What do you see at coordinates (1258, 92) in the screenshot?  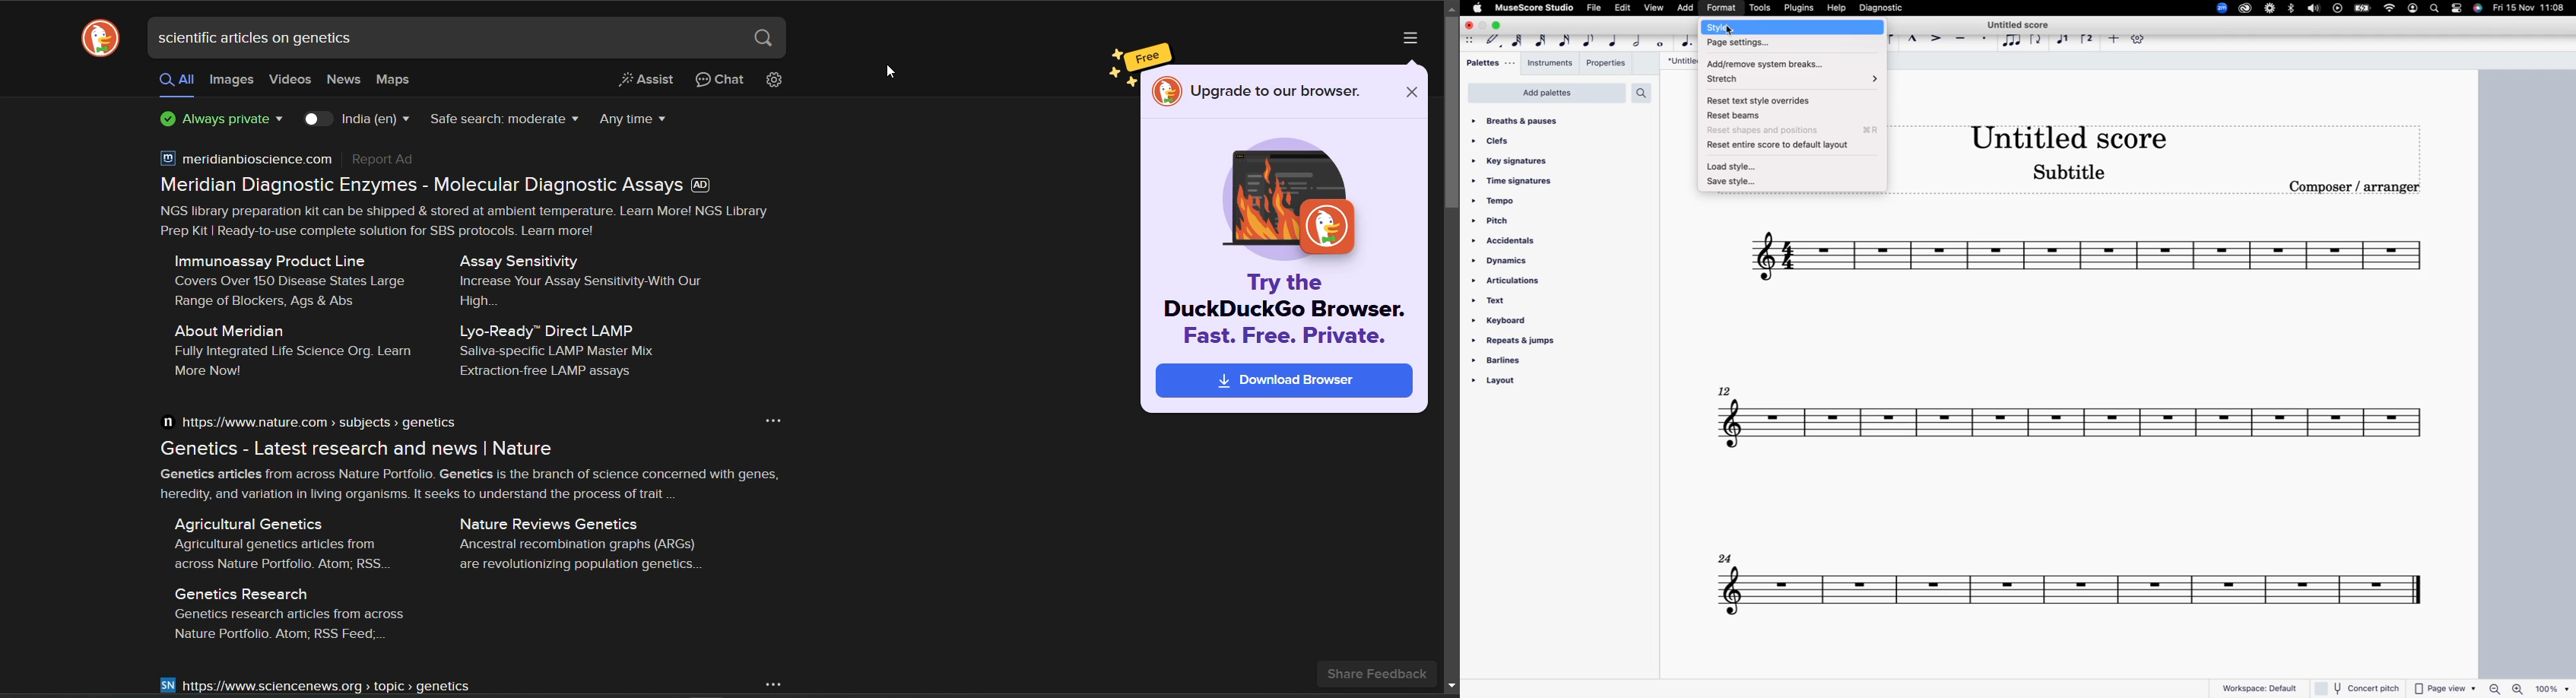 I see `| (2) Upgrade to our browser.` at bounding box center [1258, 92].